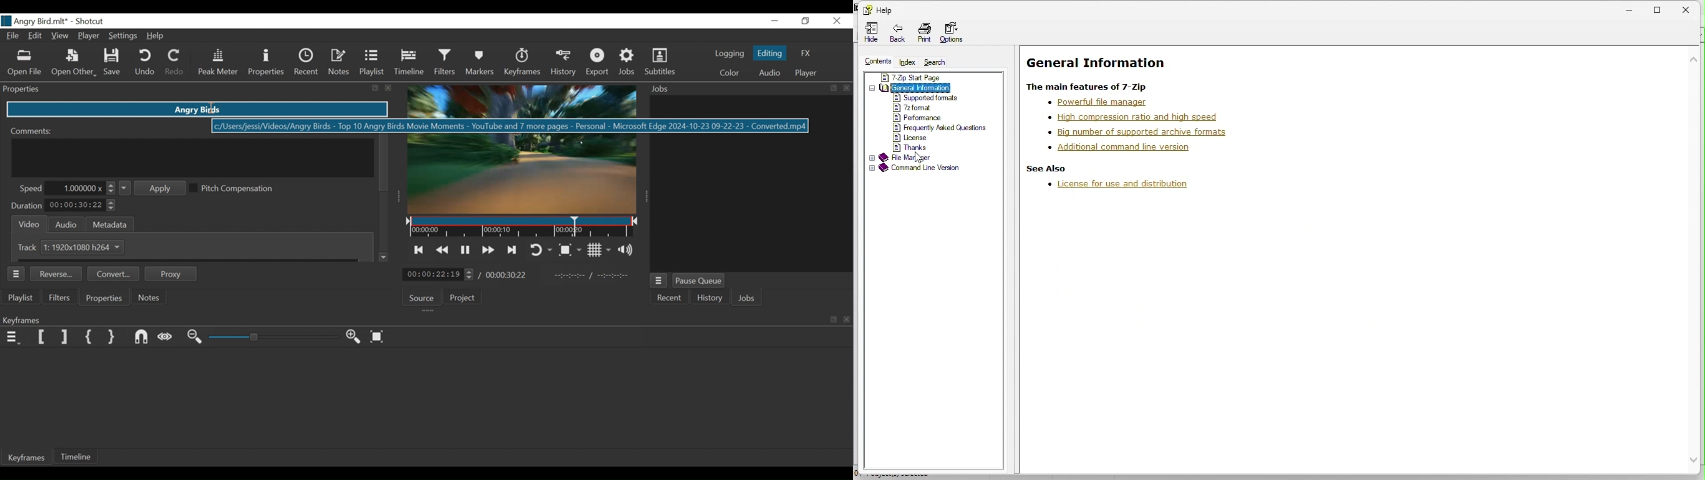 This screenshot has width=1708, height=504. I want to click on Adjust Current Duration Field, so click(82, 206).